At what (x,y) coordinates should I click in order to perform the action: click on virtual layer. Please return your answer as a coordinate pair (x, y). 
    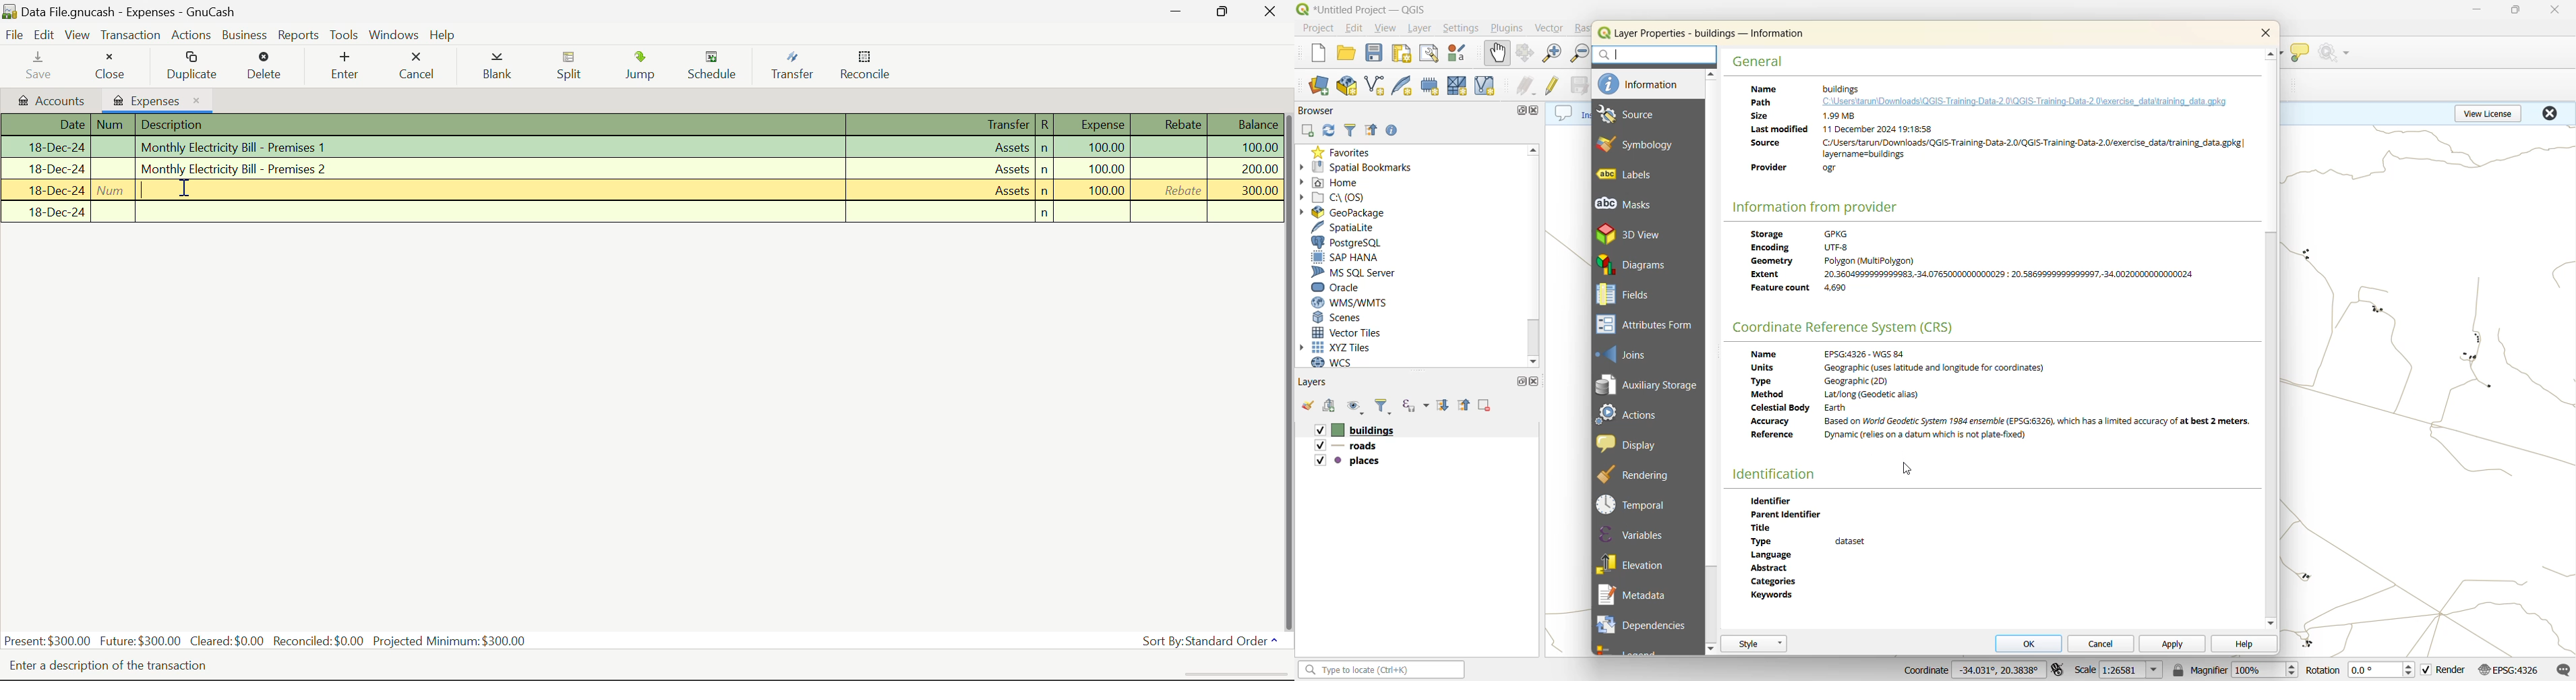
    Looking at the image, I should click on (1485, 86).